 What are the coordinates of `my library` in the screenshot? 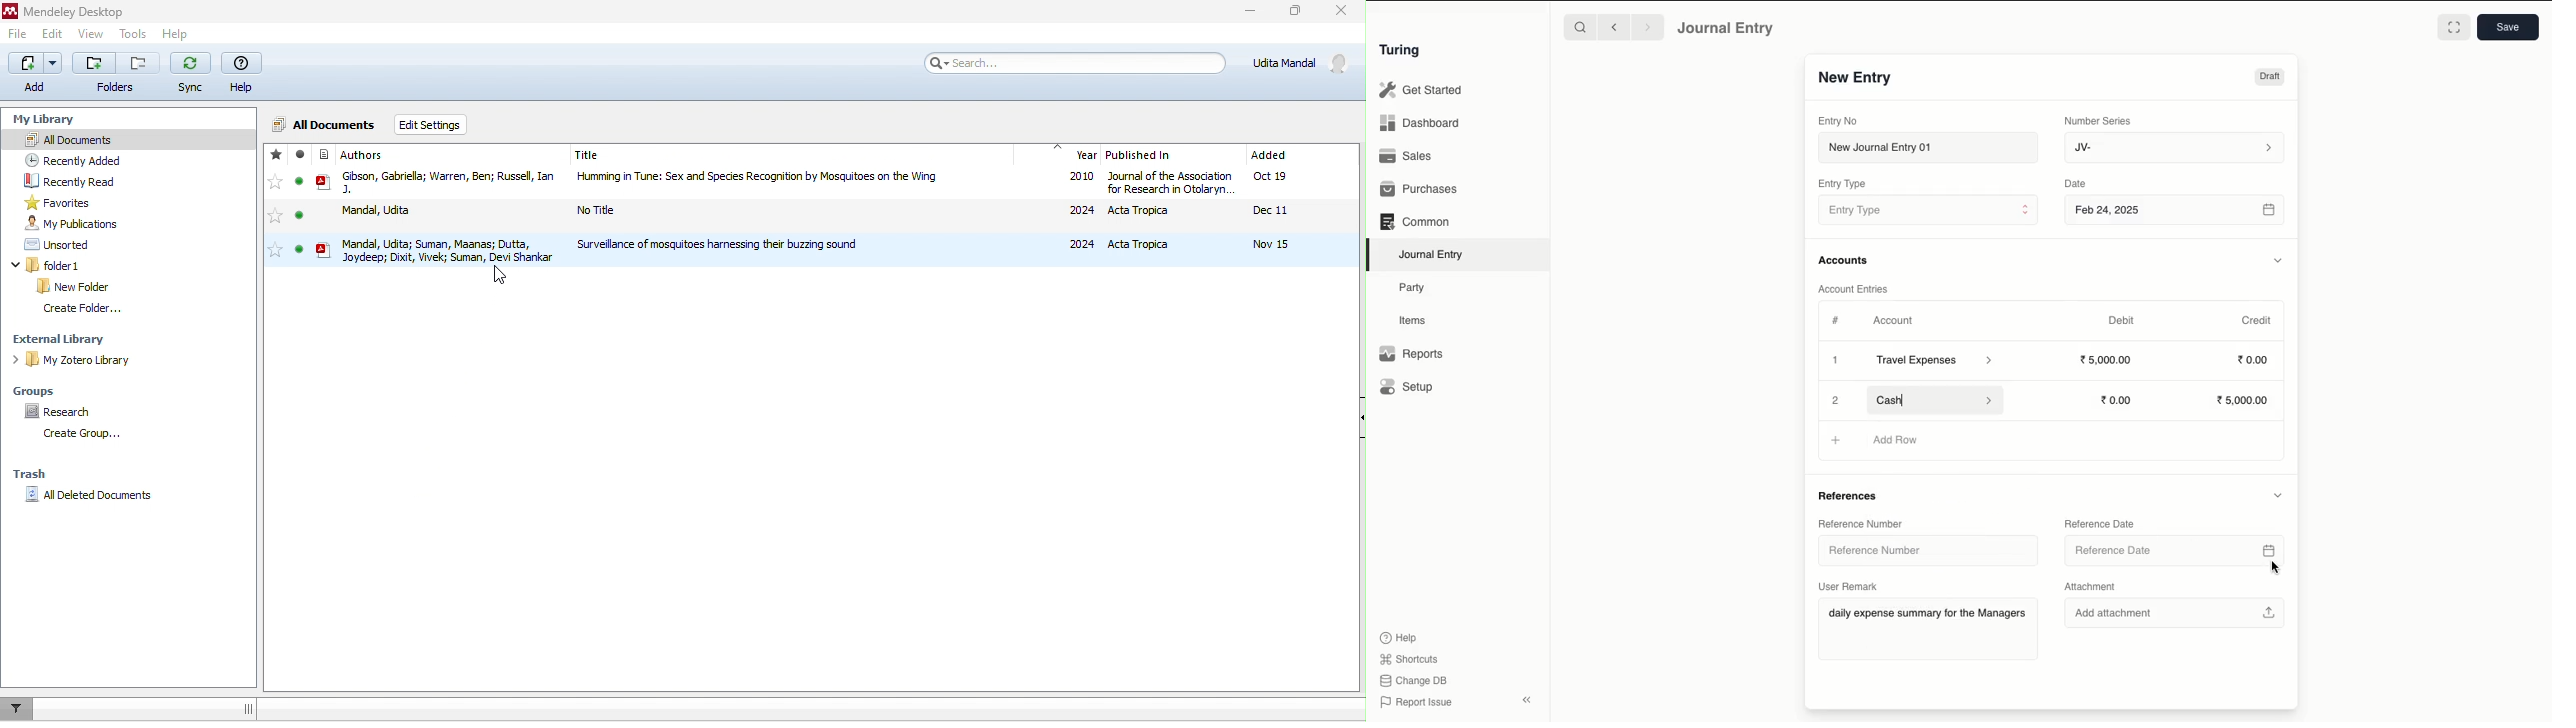 It's located at (55, 121).